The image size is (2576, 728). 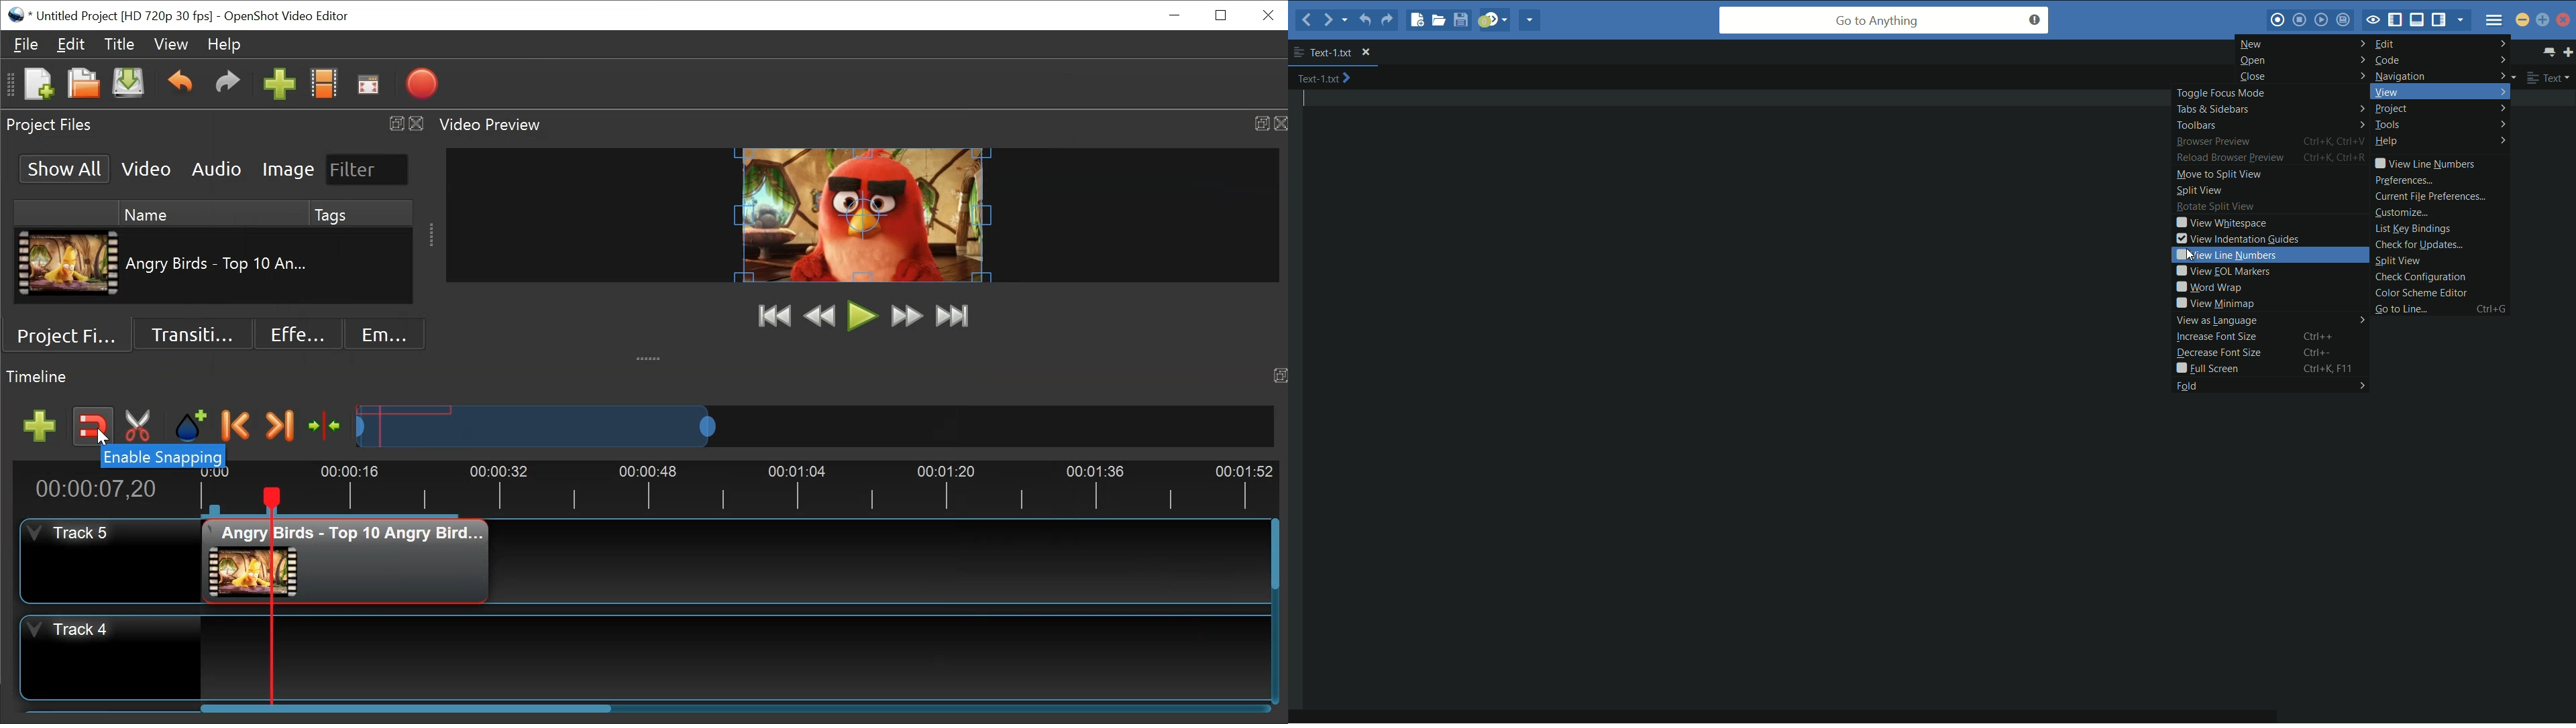 I want to click on cursor, so click(x=100, y=441).